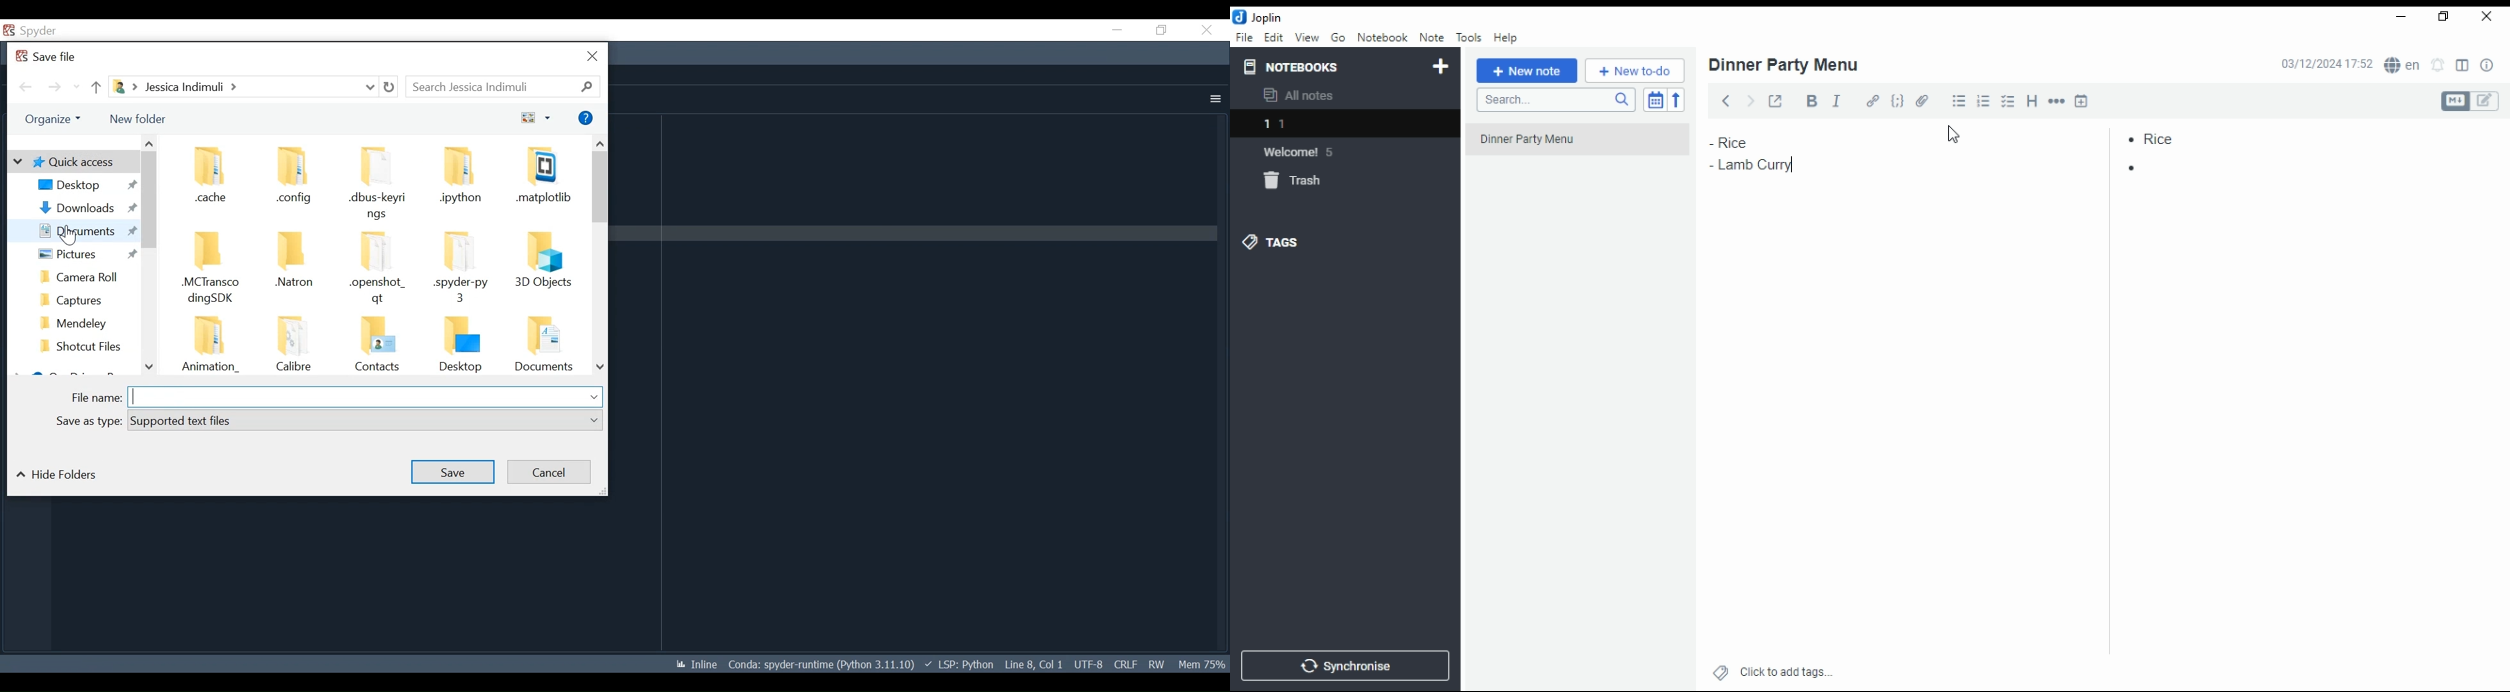 The width and height of the screenshot is (2520, 700). I want to click on Folder, so click(213, 177).